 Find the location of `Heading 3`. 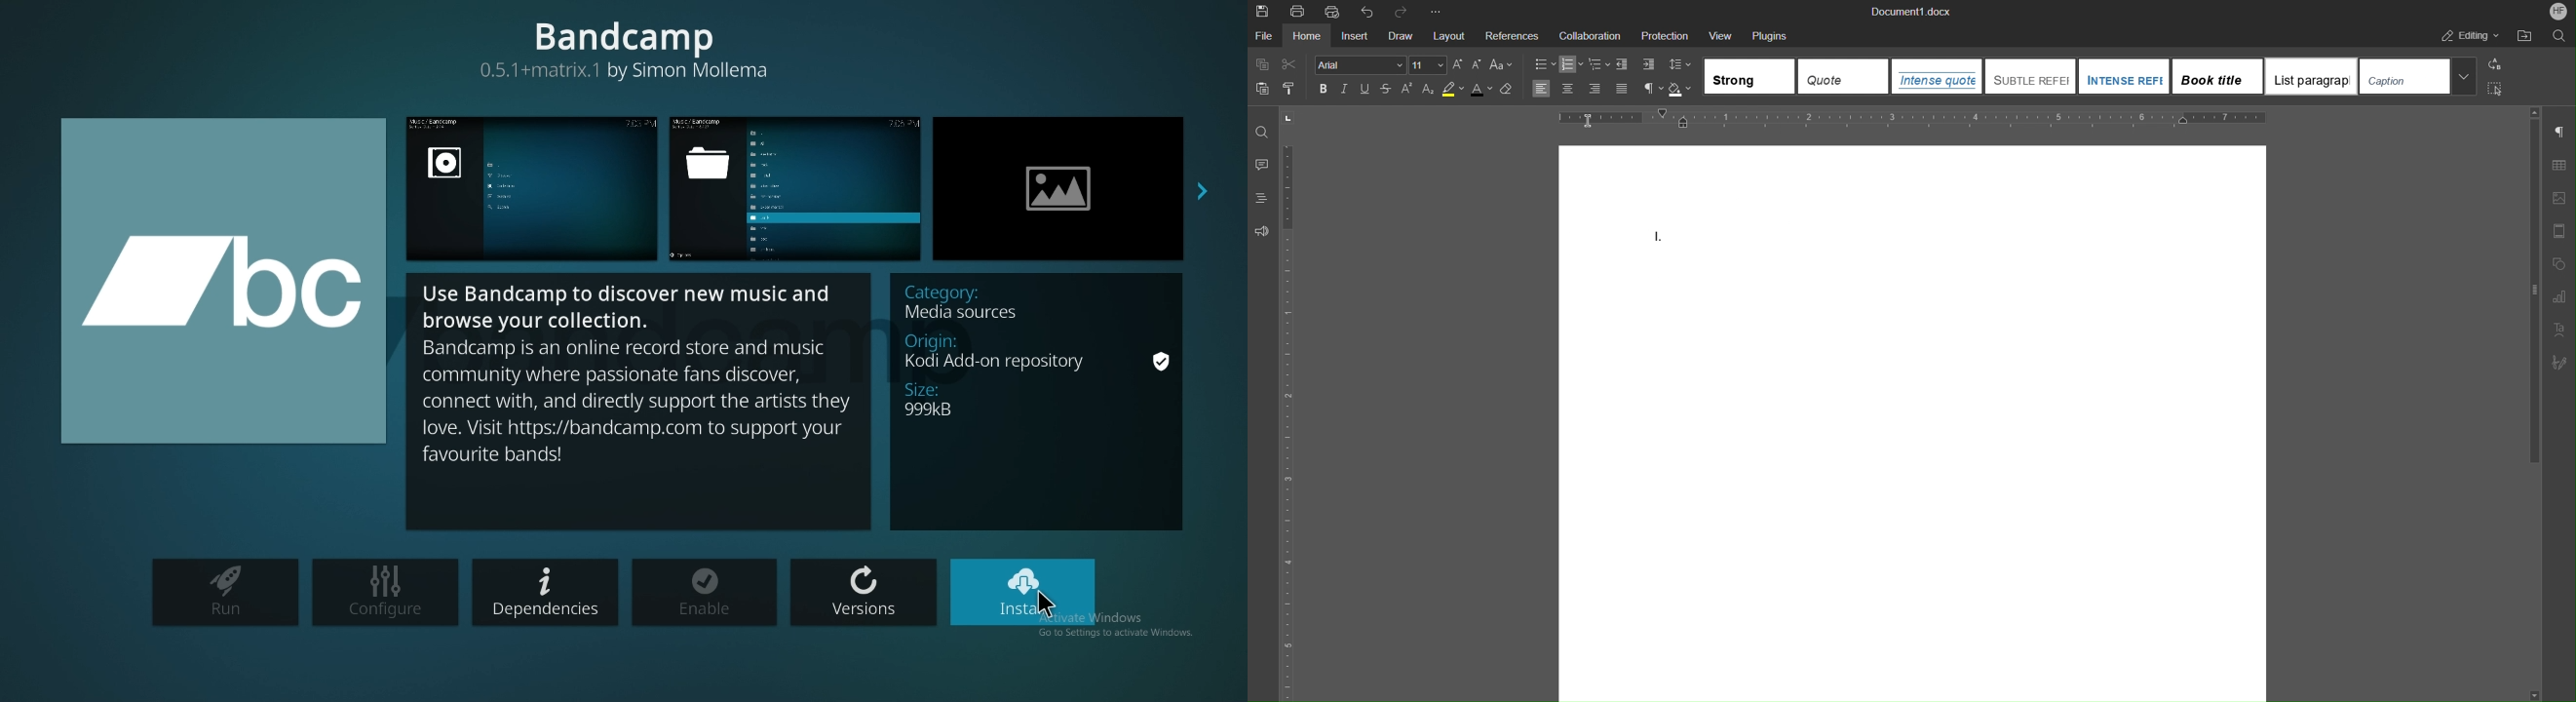

Heading 3 is located at coordinates (2124, 75).